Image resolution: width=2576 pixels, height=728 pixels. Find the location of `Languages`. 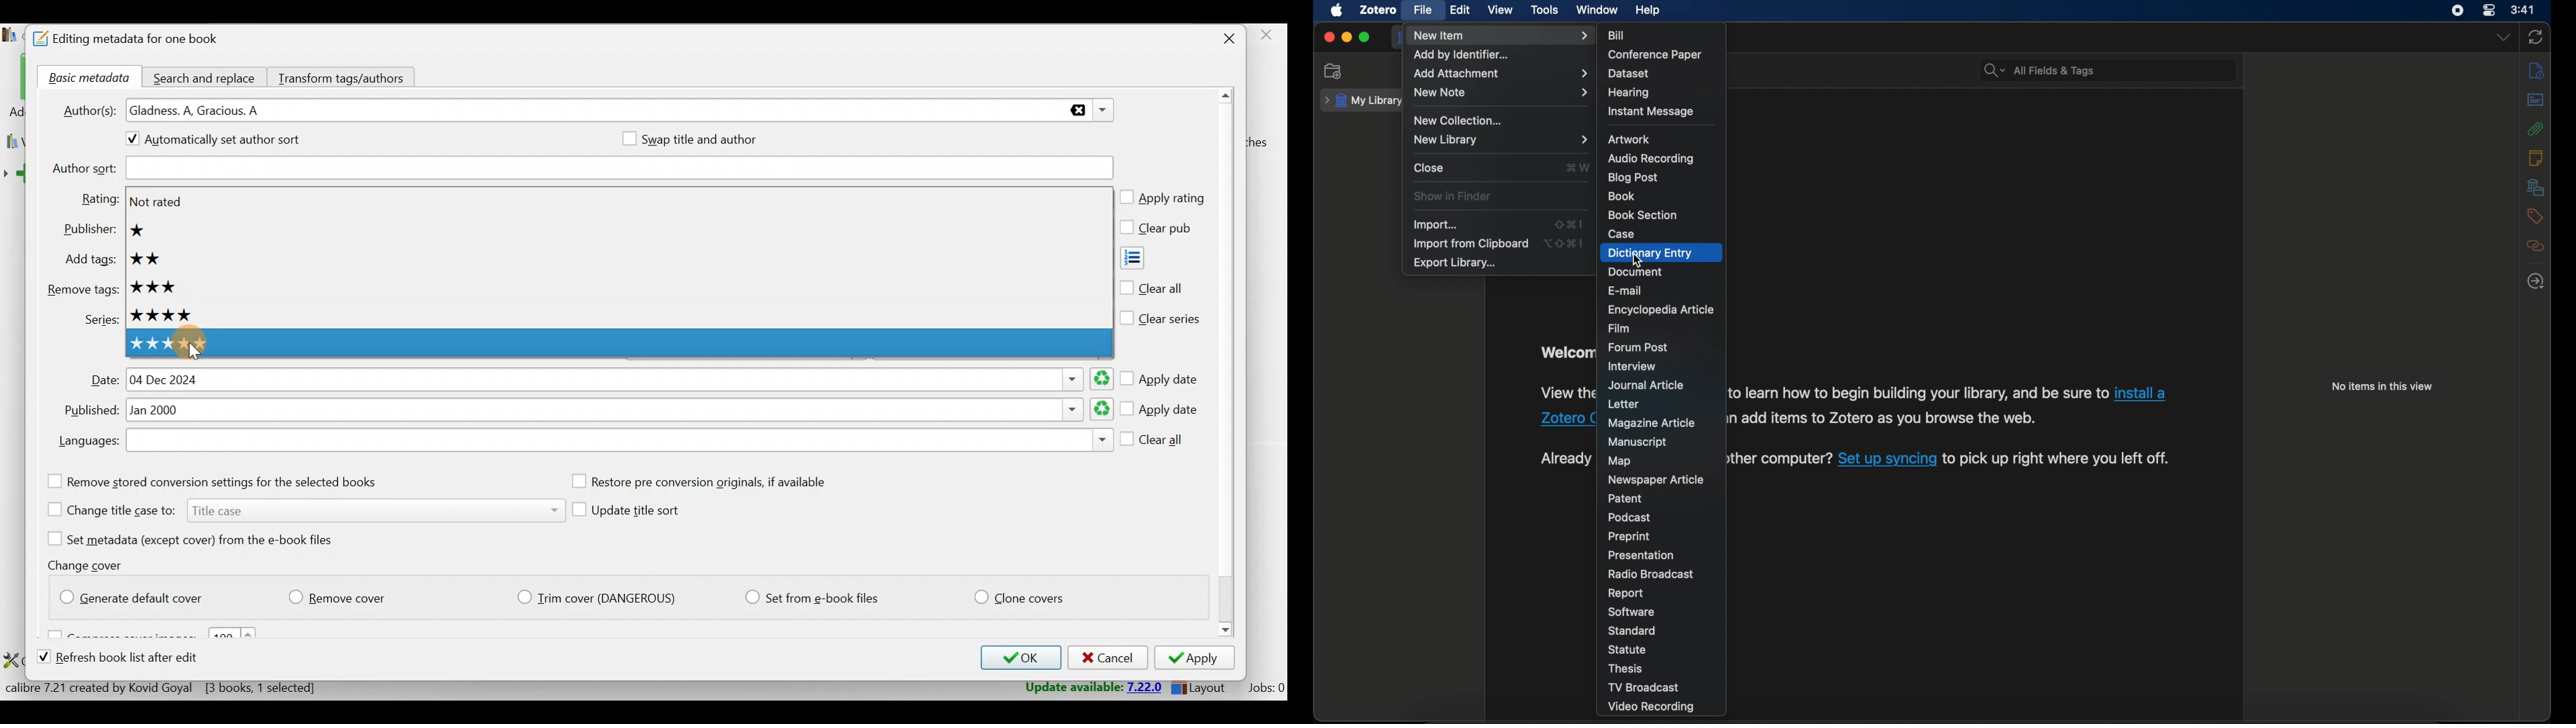

Languages is located at coordinates (619, 442).